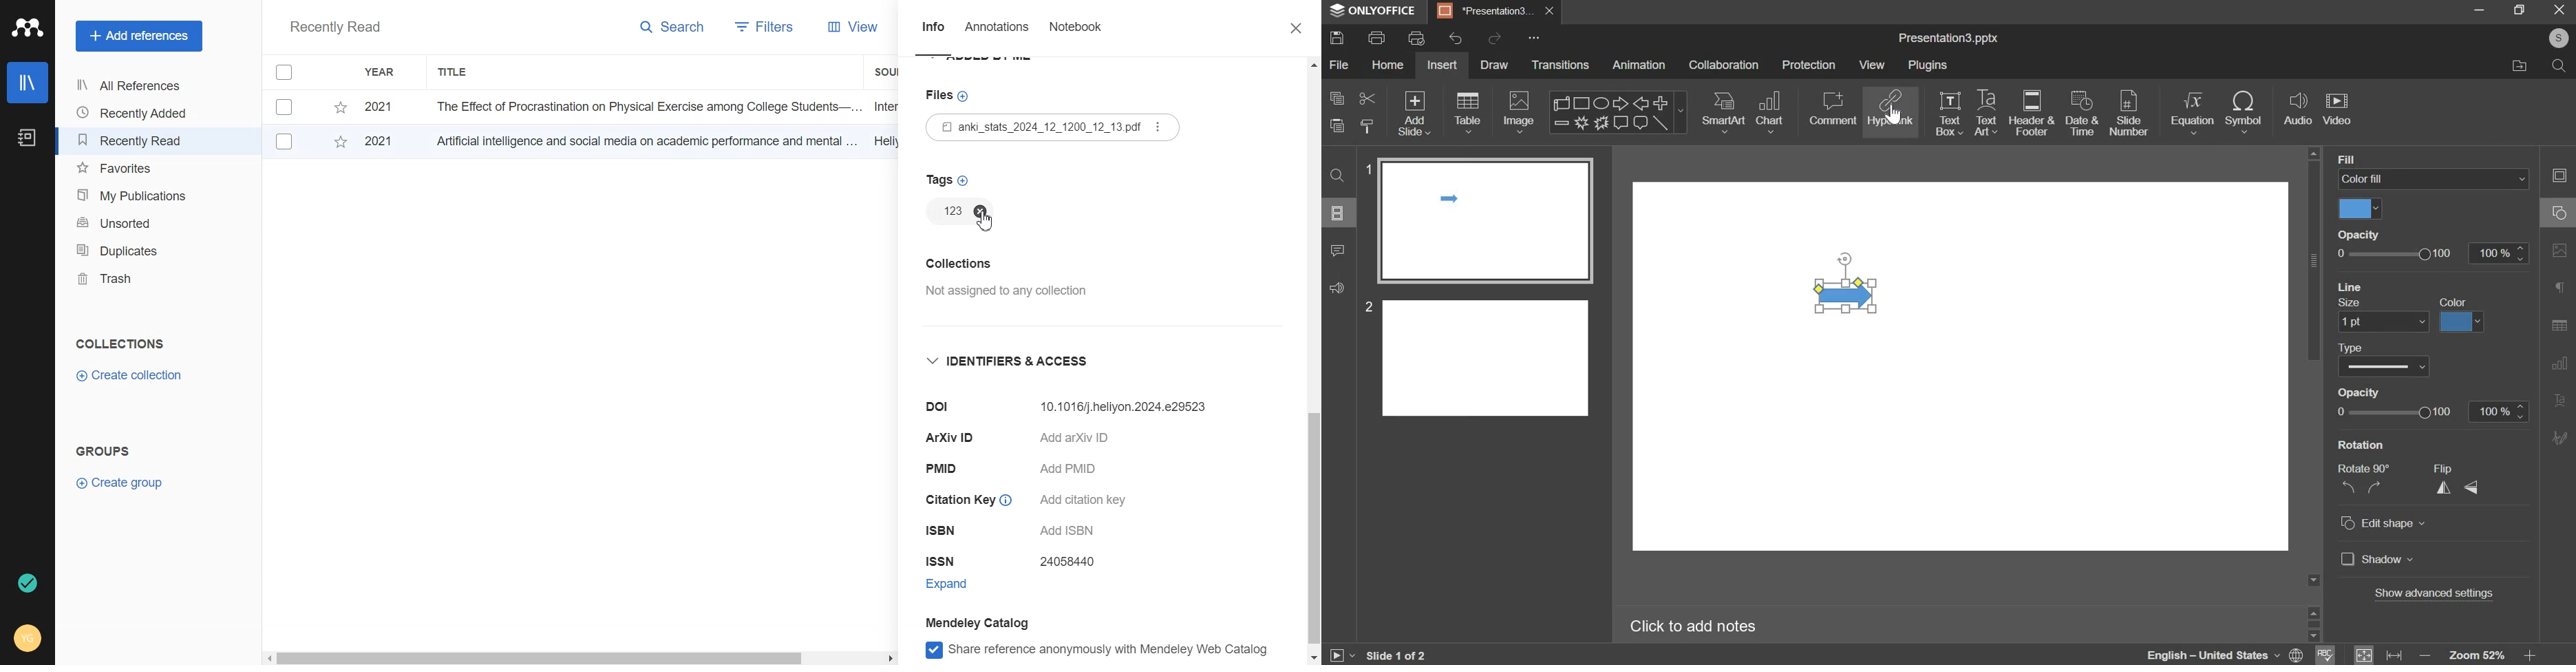  What do you see at coordinates (2361, 209) in the screenshot?
I see `select fill color` at bounding box center [2361, 209].